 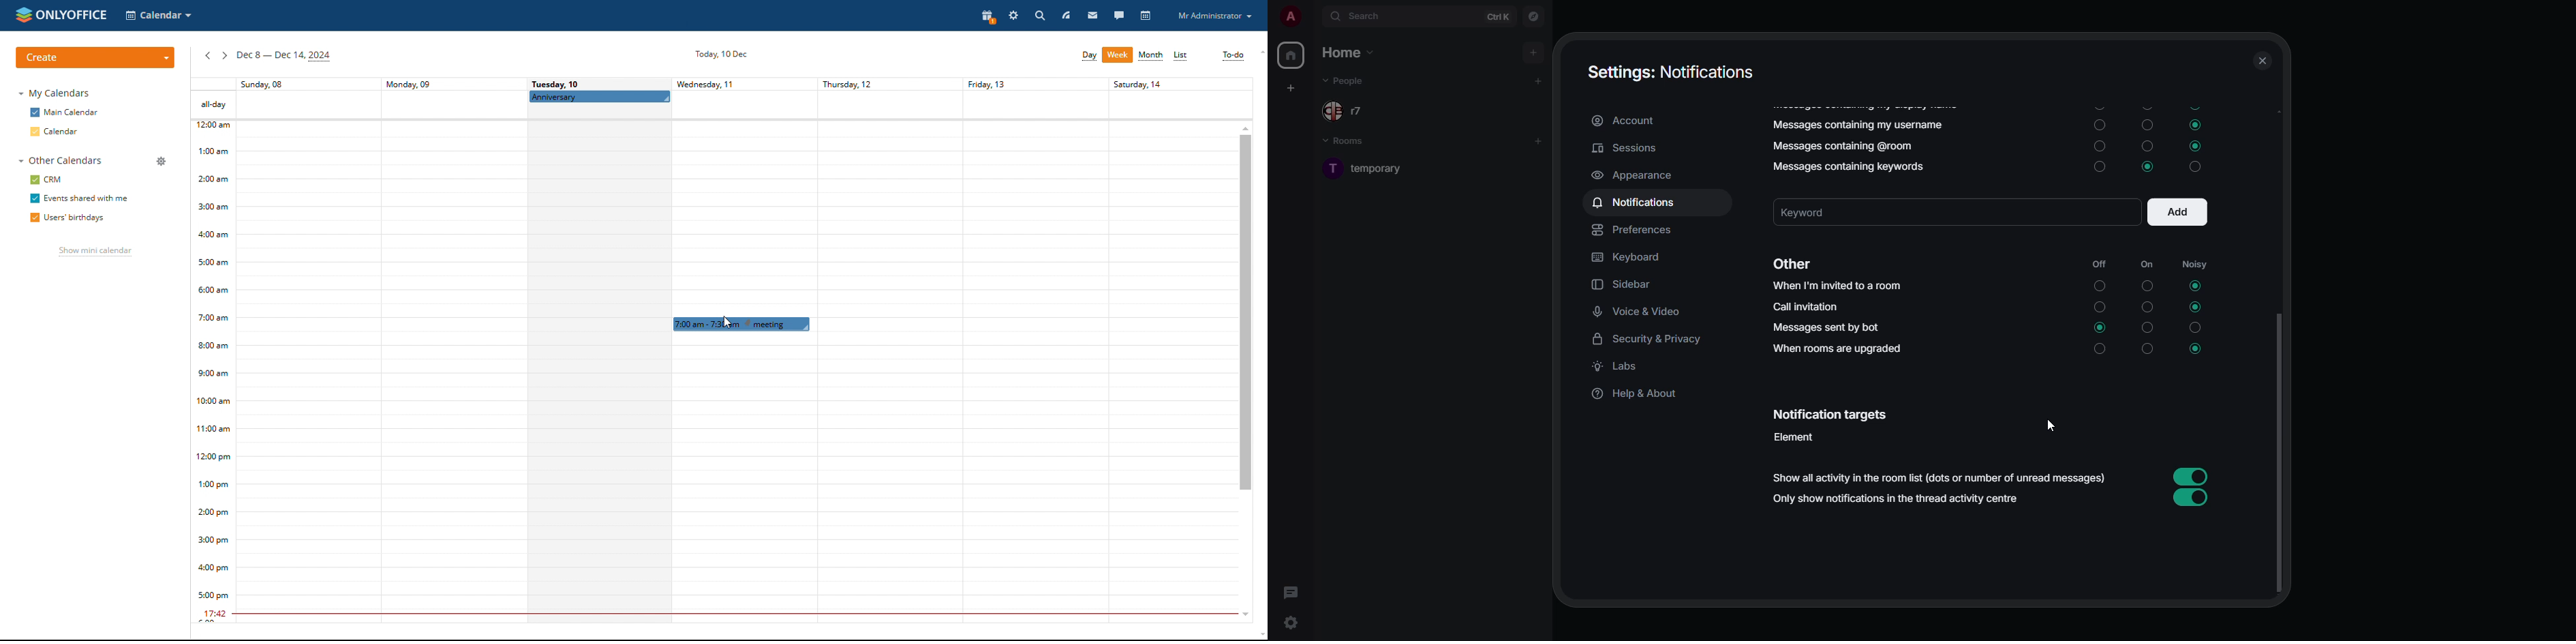 What do you see at coordinates (2050, 426) in the screenshot?
I see `cursor` at bounding box center [2050, 426].